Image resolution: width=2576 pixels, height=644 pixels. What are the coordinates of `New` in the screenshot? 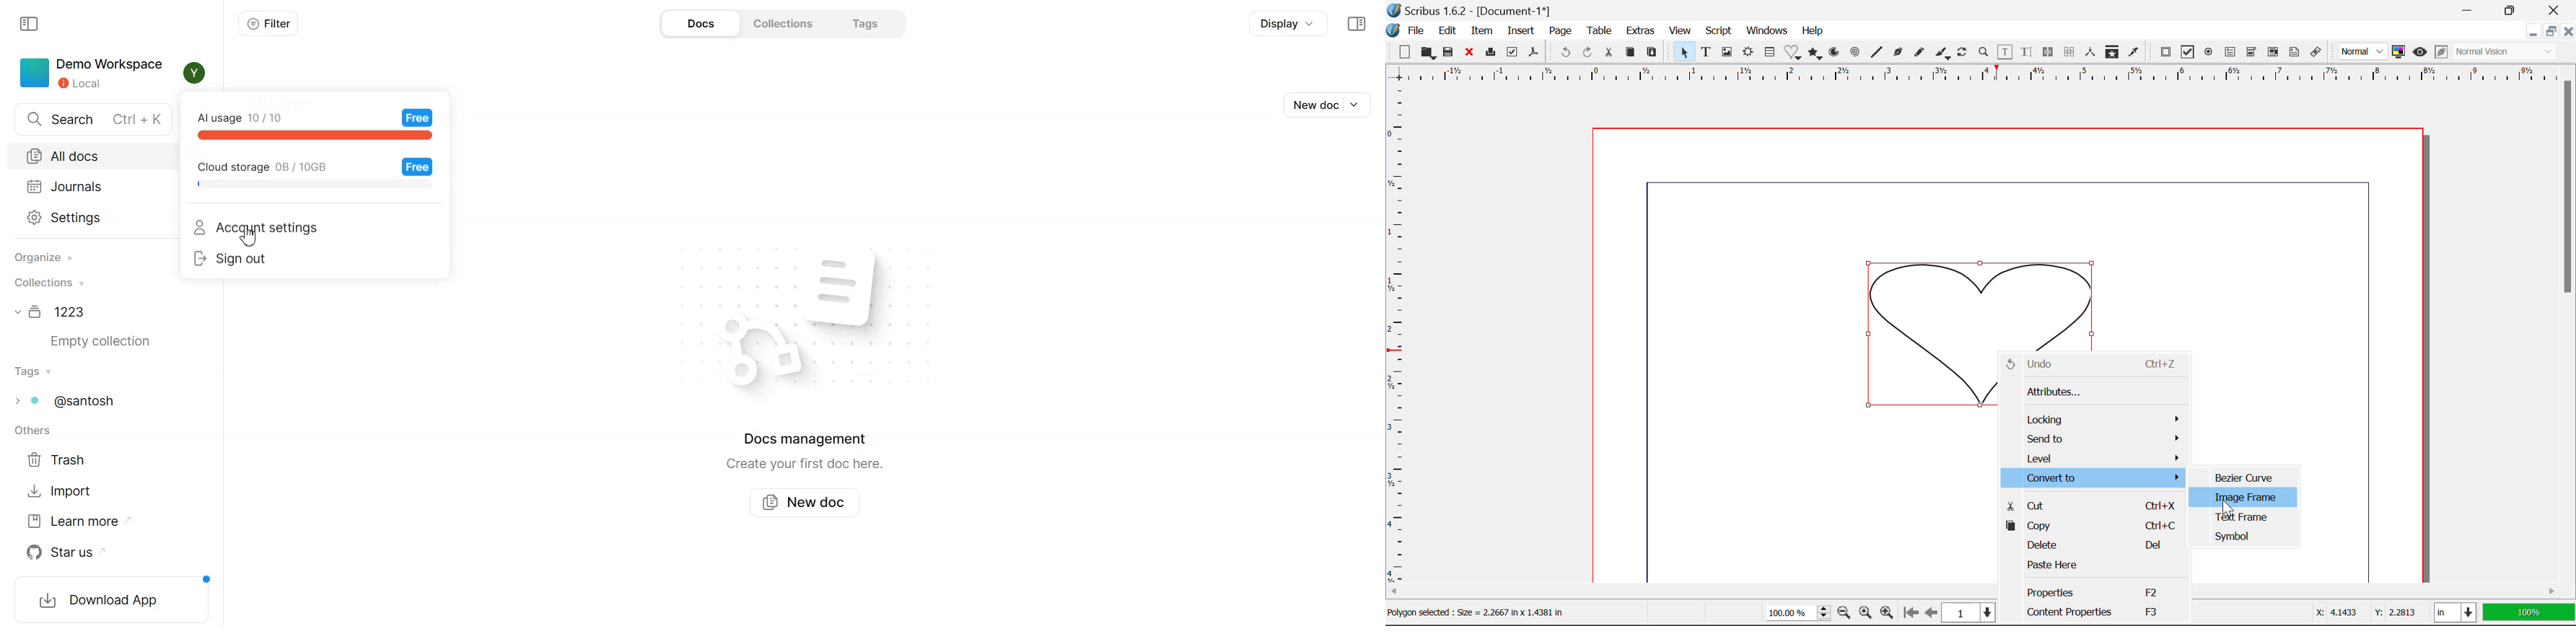 It's located at (1405, 54).